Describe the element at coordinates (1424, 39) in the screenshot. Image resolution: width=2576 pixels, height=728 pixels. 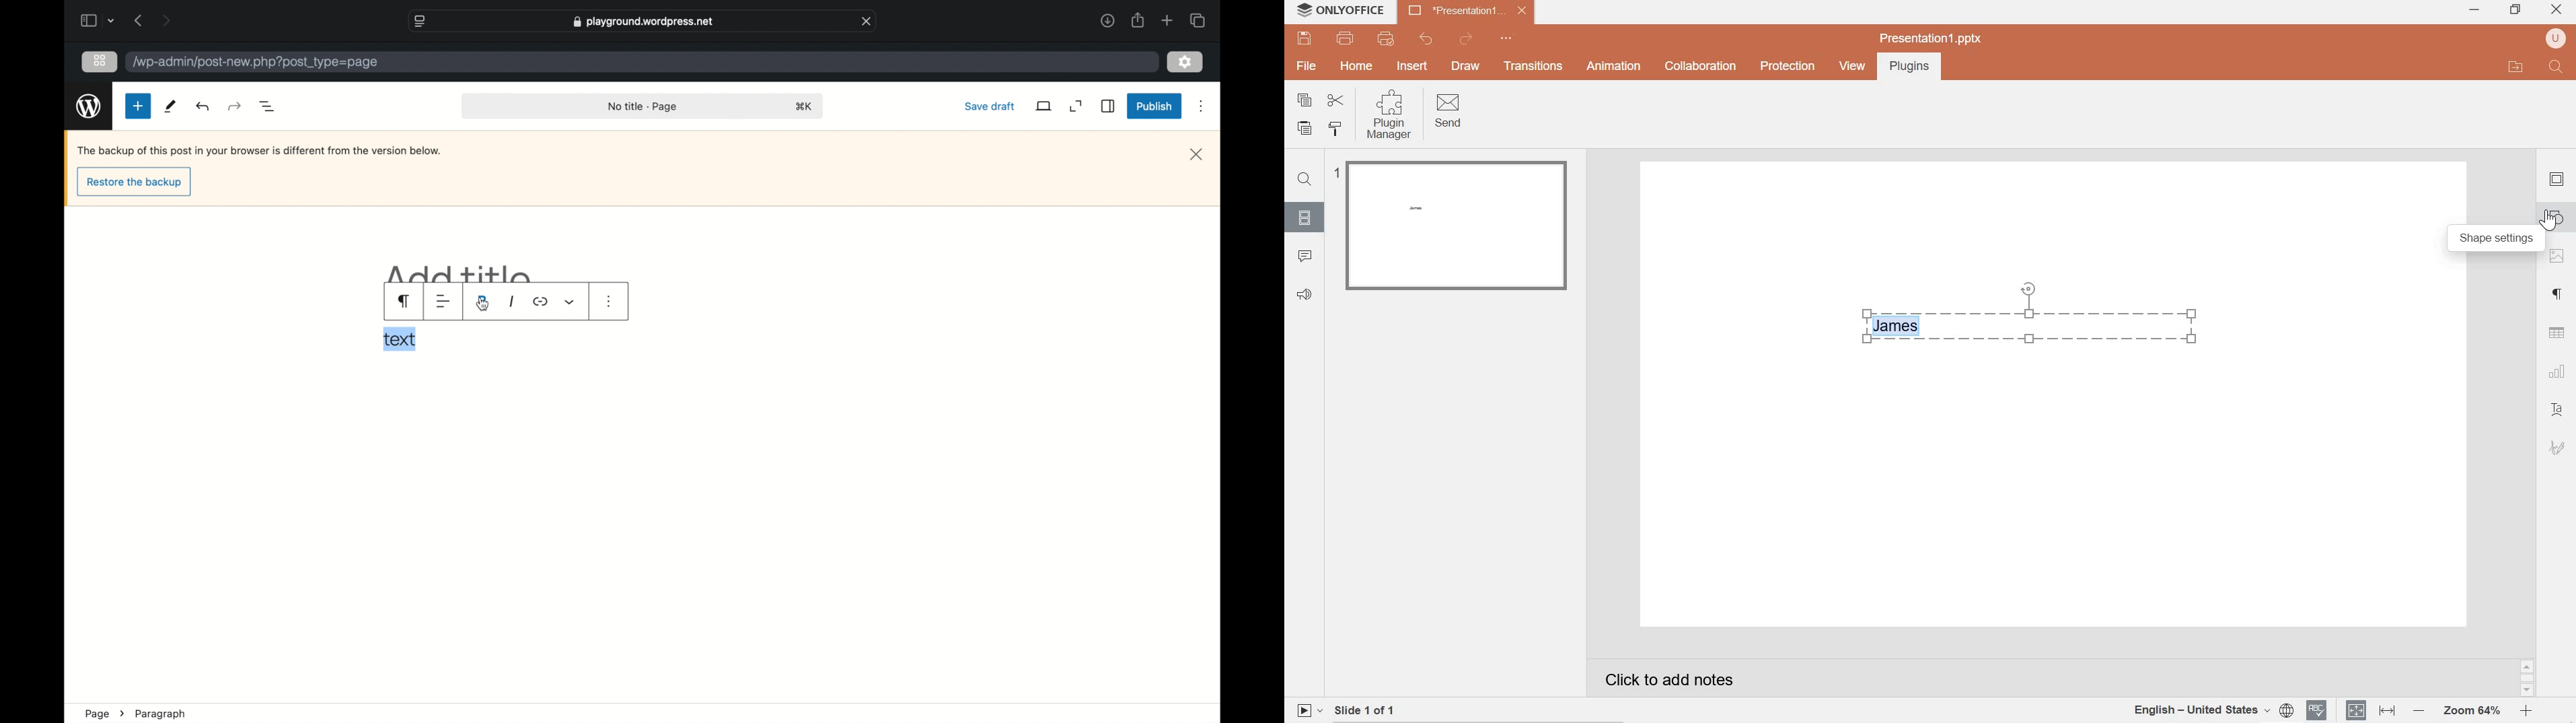
I see `undo` at that location.